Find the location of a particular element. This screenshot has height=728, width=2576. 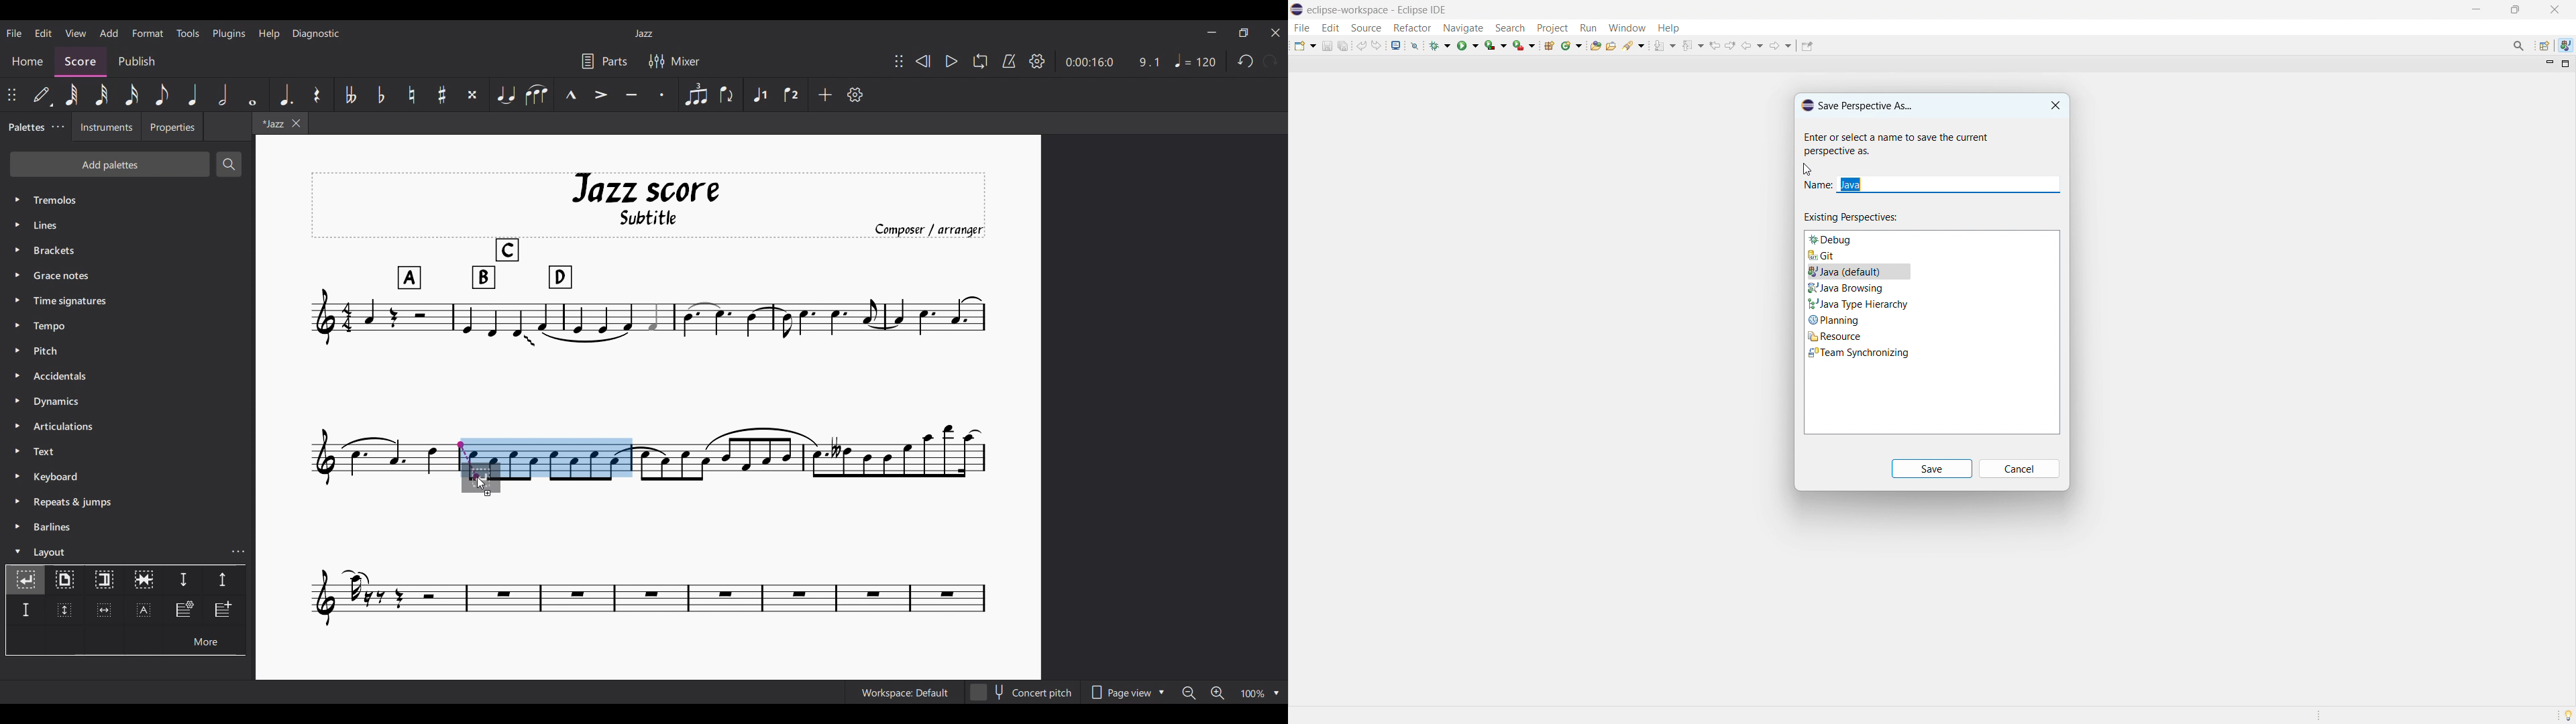

Add is located at coordinates (824, 95).